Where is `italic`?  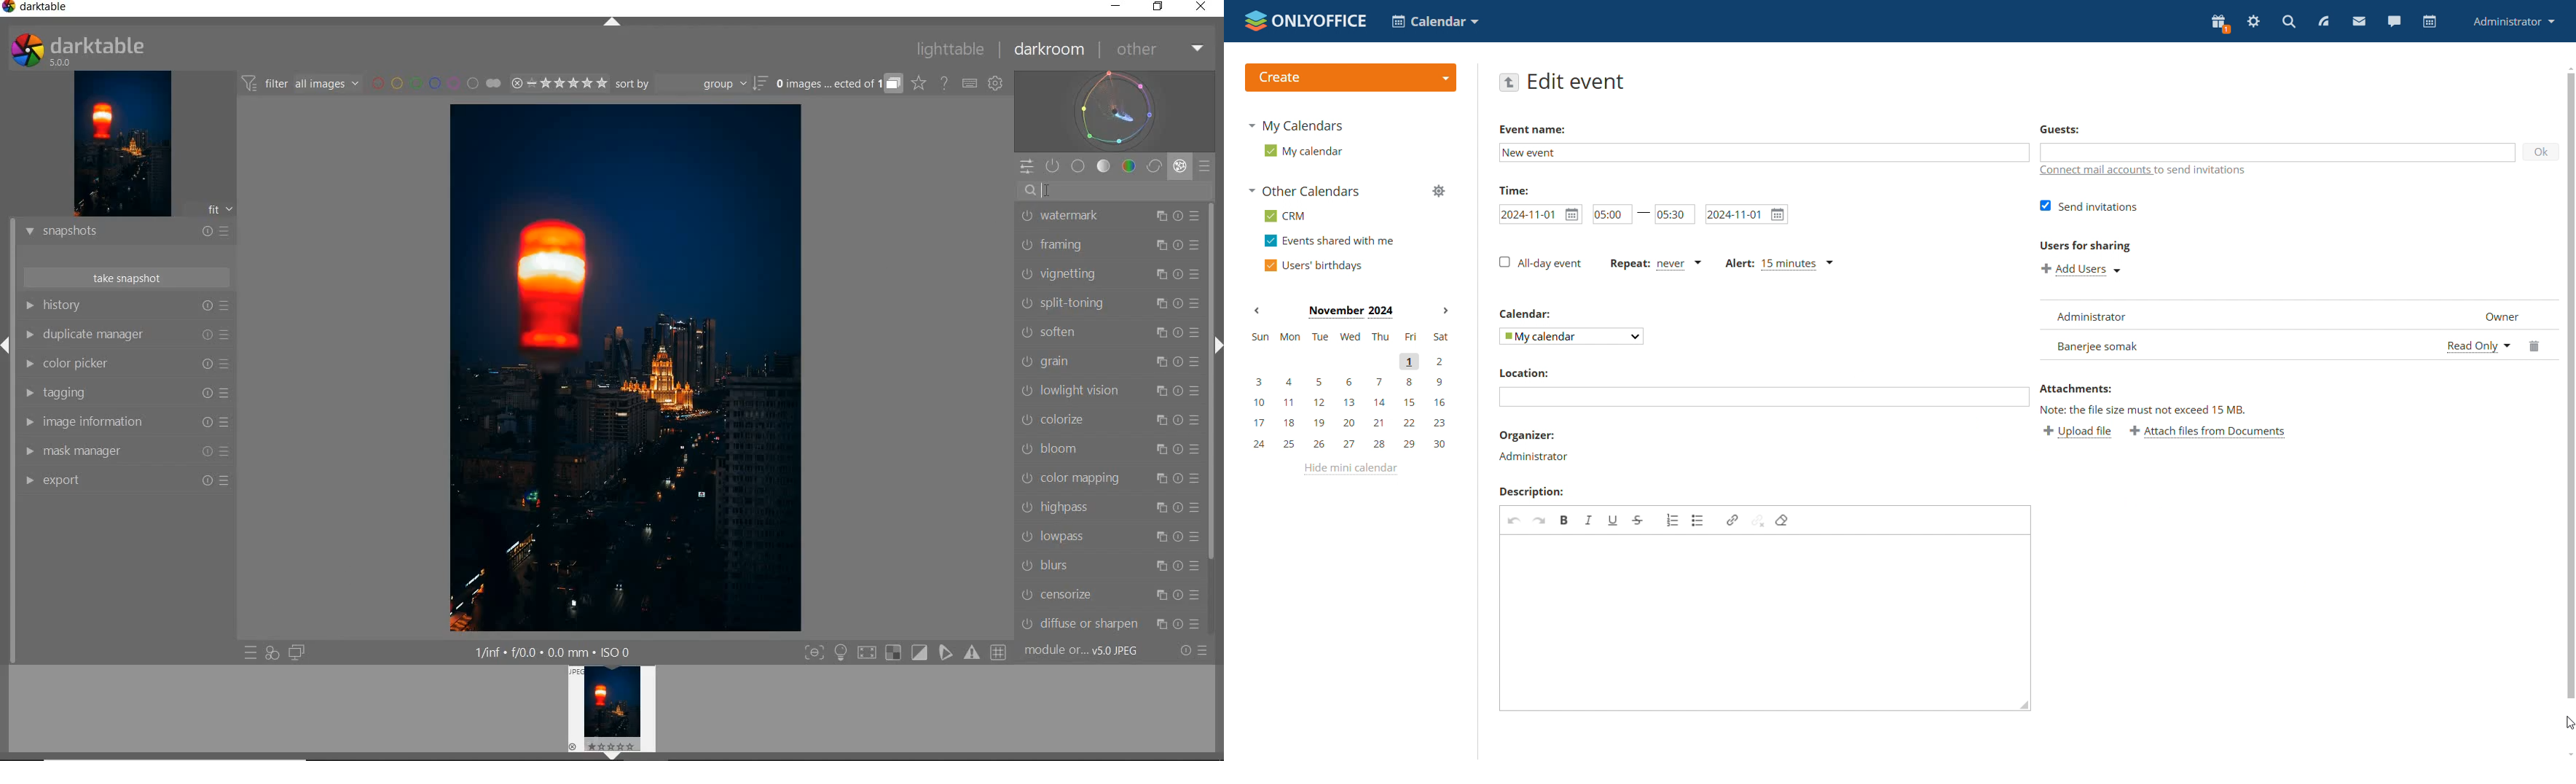
italic is located at coordinates (1589, 521).